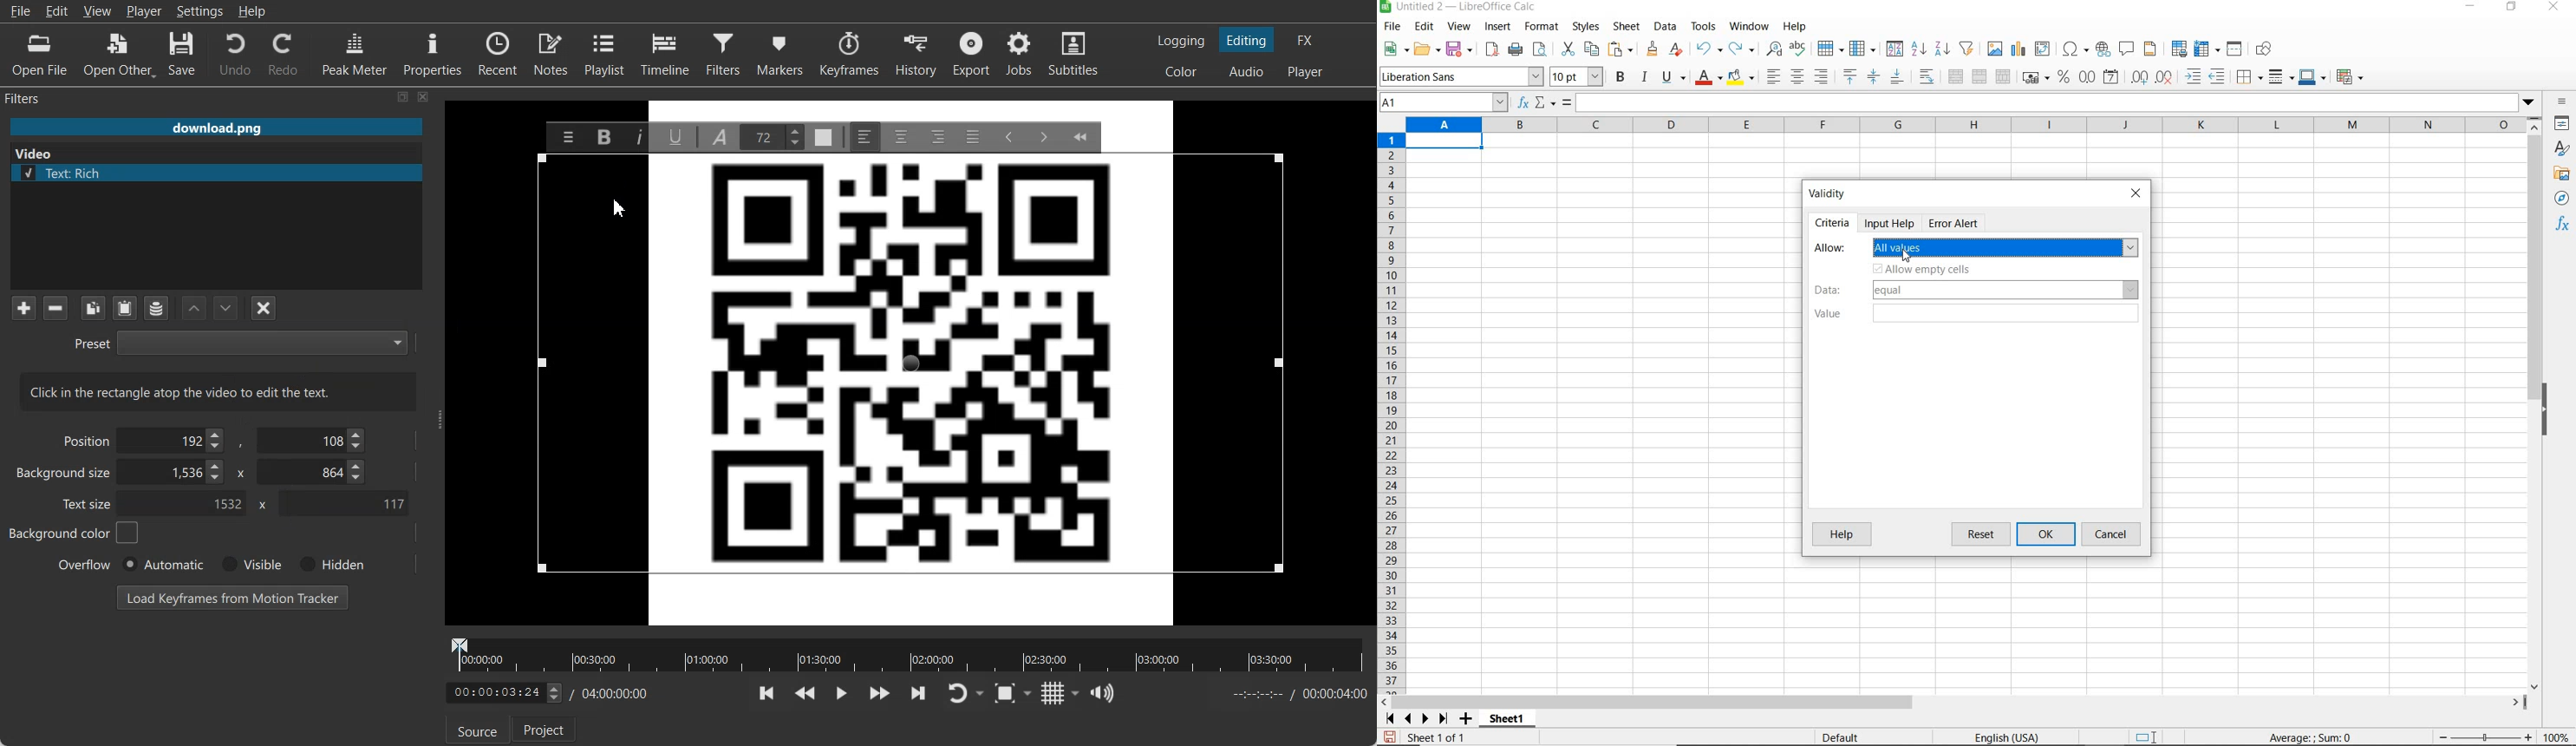 The image size is (2576, 756). I want to click on x, so click(238, 472).